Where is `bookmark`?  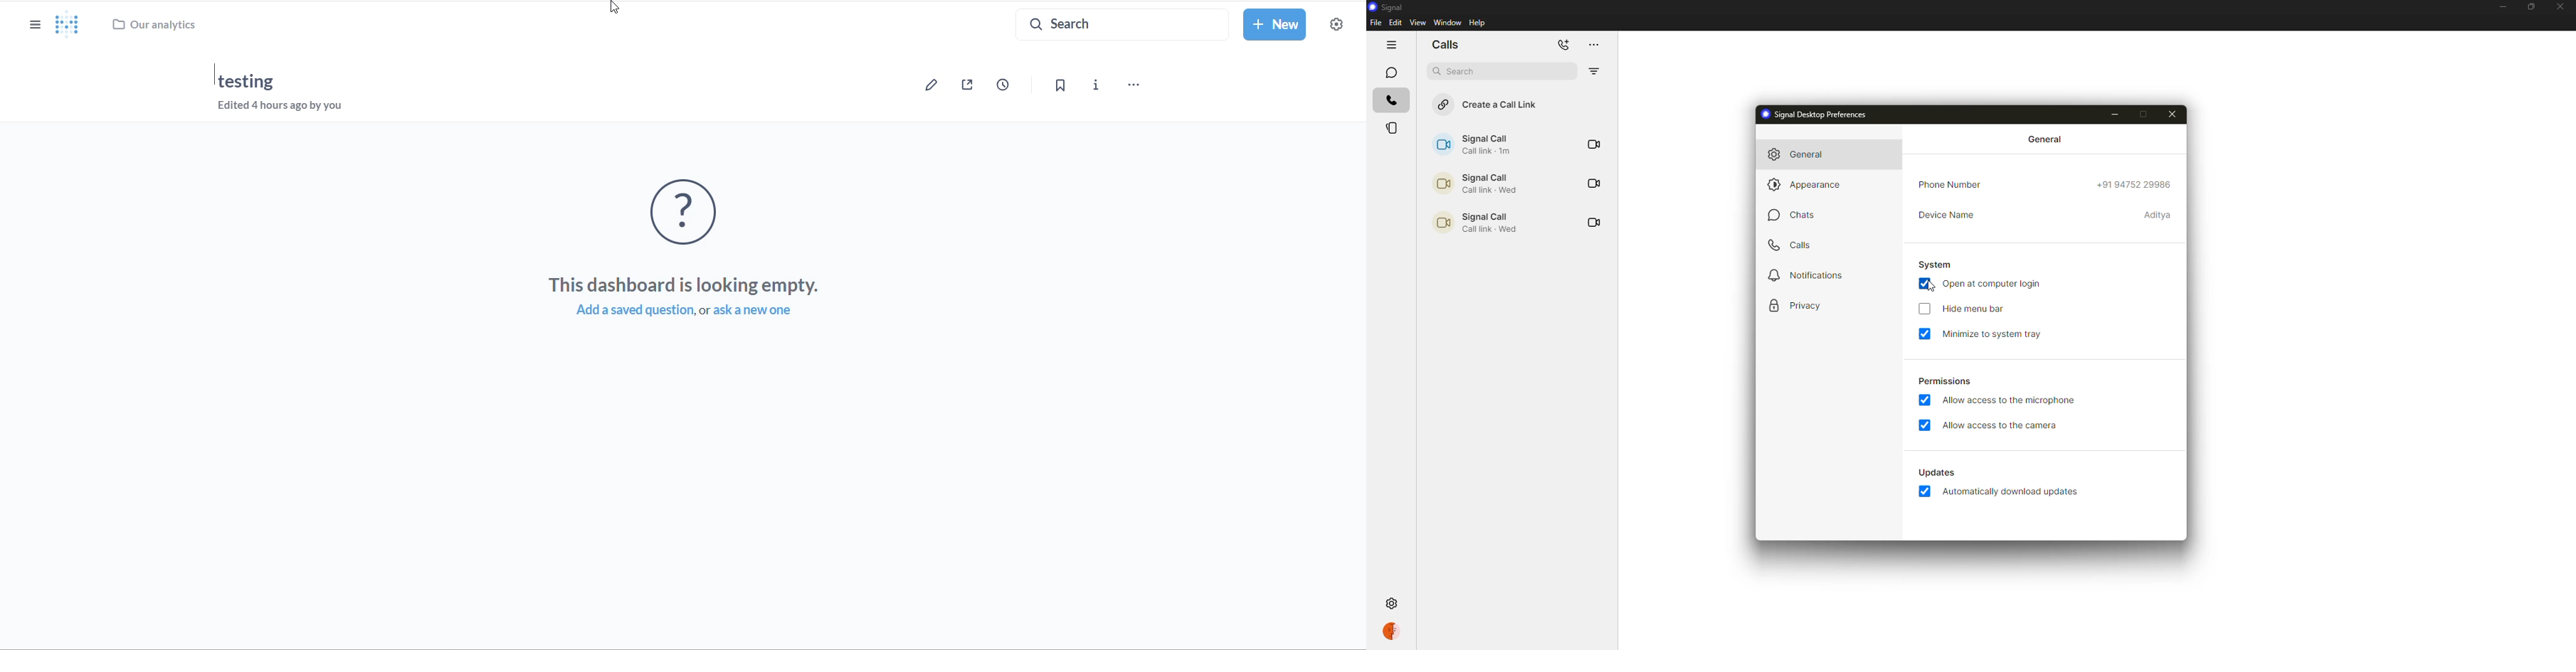 bookmark is located at coordinates (1061, 85).